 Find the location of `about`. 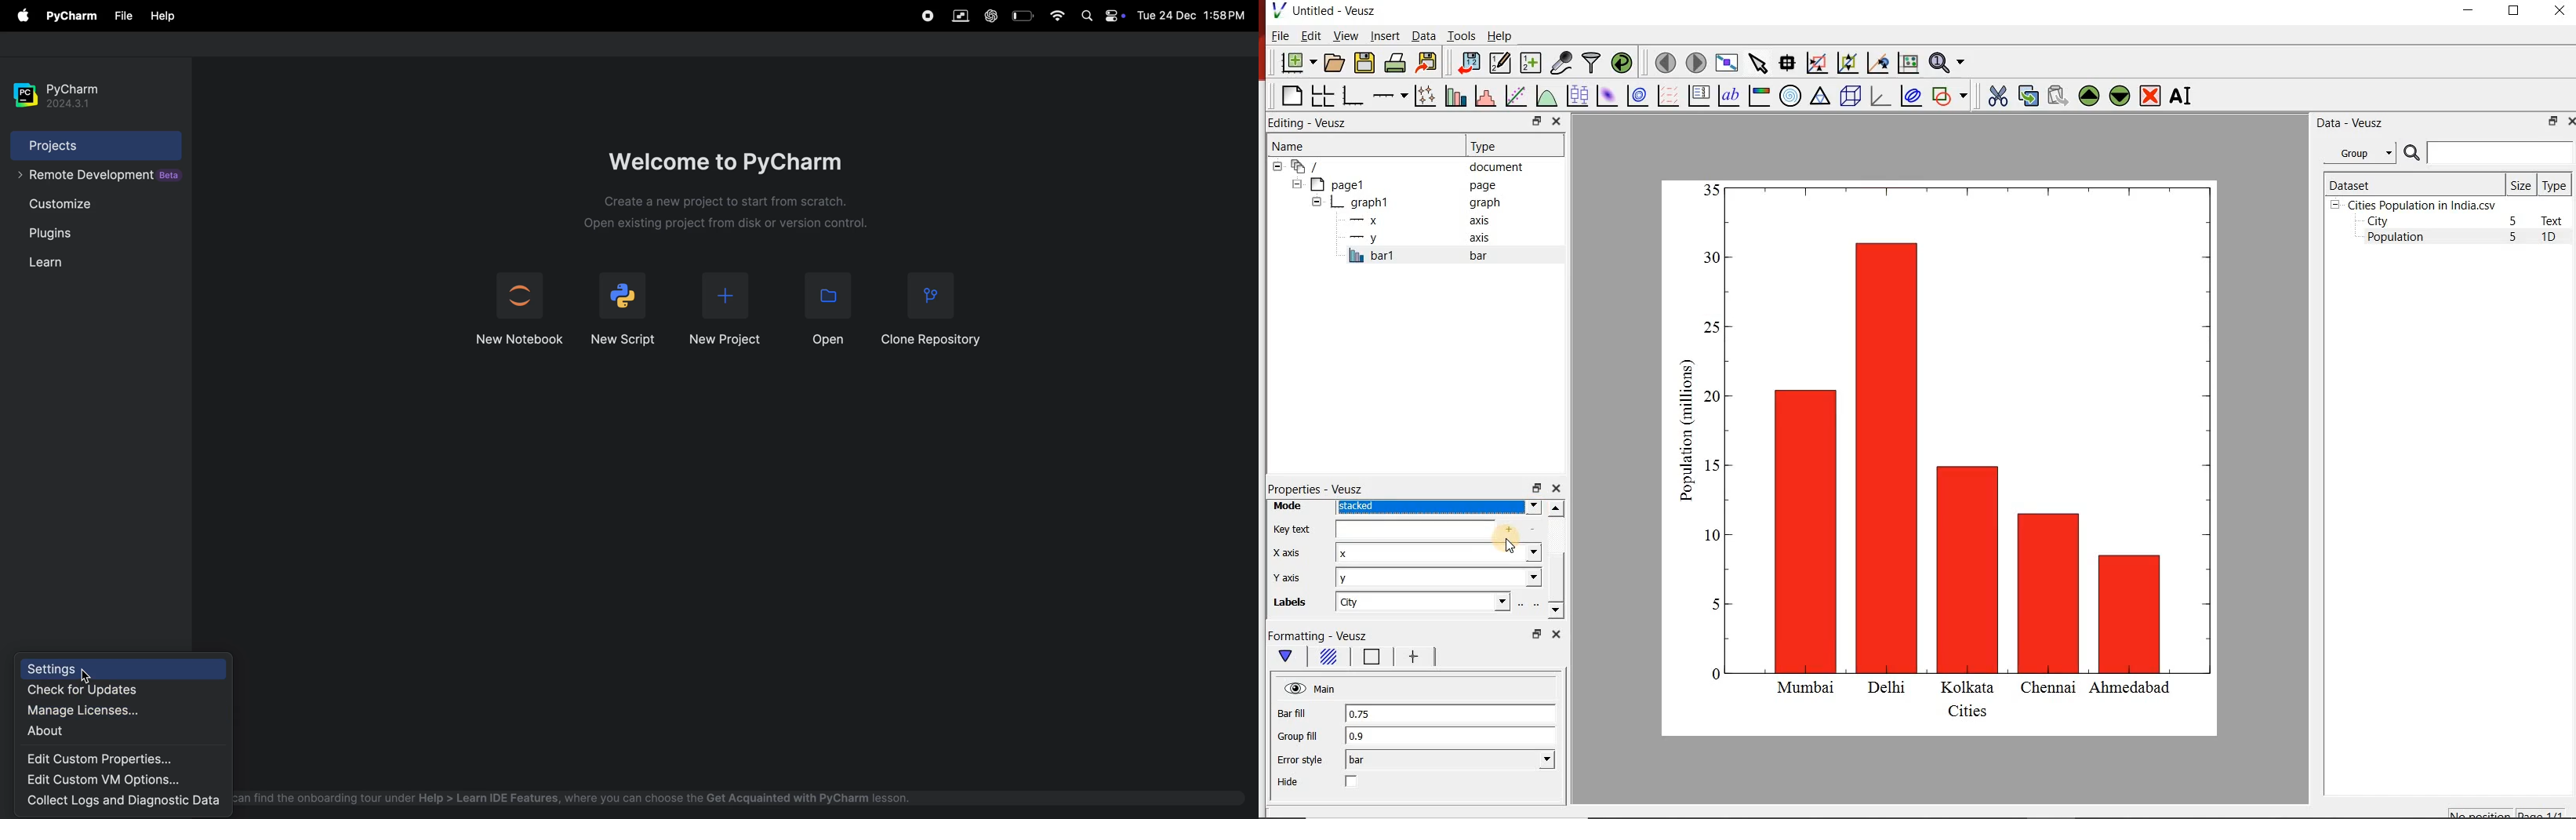

about is located at coordinates (89, 732).